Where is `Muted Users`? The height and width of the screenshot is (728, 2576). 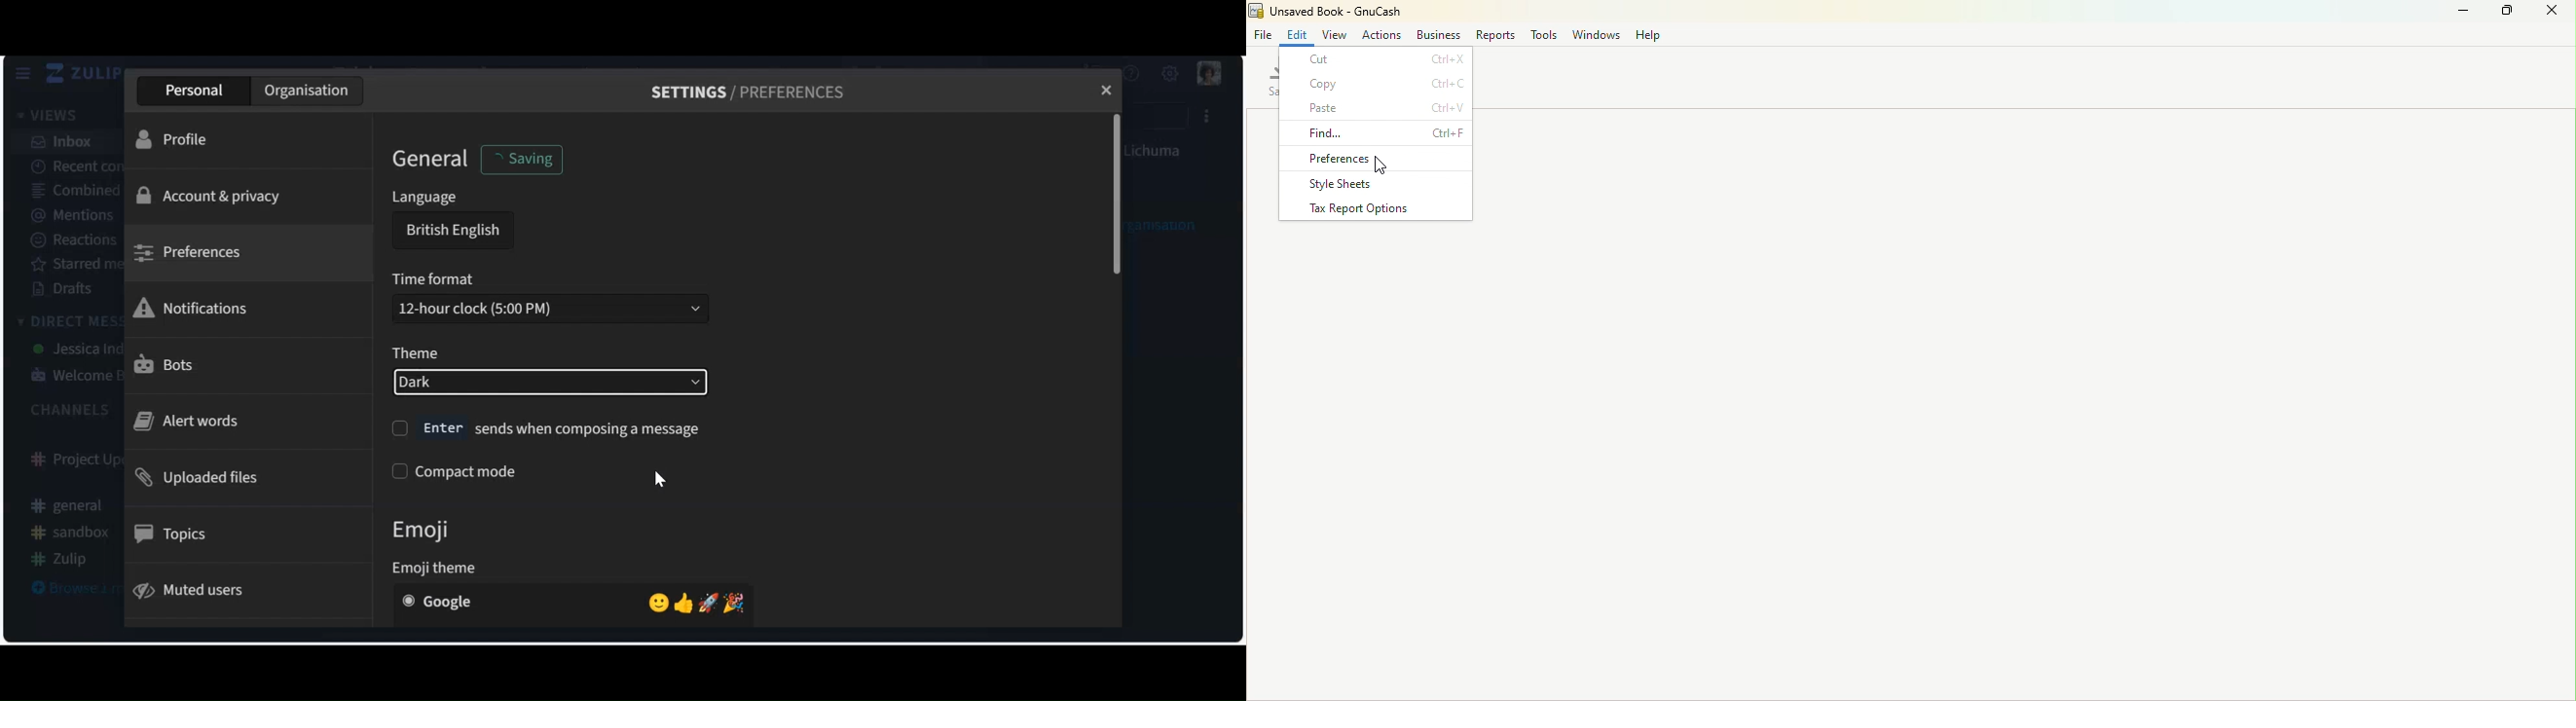
Muted Users is located at coordinates (197, 589).